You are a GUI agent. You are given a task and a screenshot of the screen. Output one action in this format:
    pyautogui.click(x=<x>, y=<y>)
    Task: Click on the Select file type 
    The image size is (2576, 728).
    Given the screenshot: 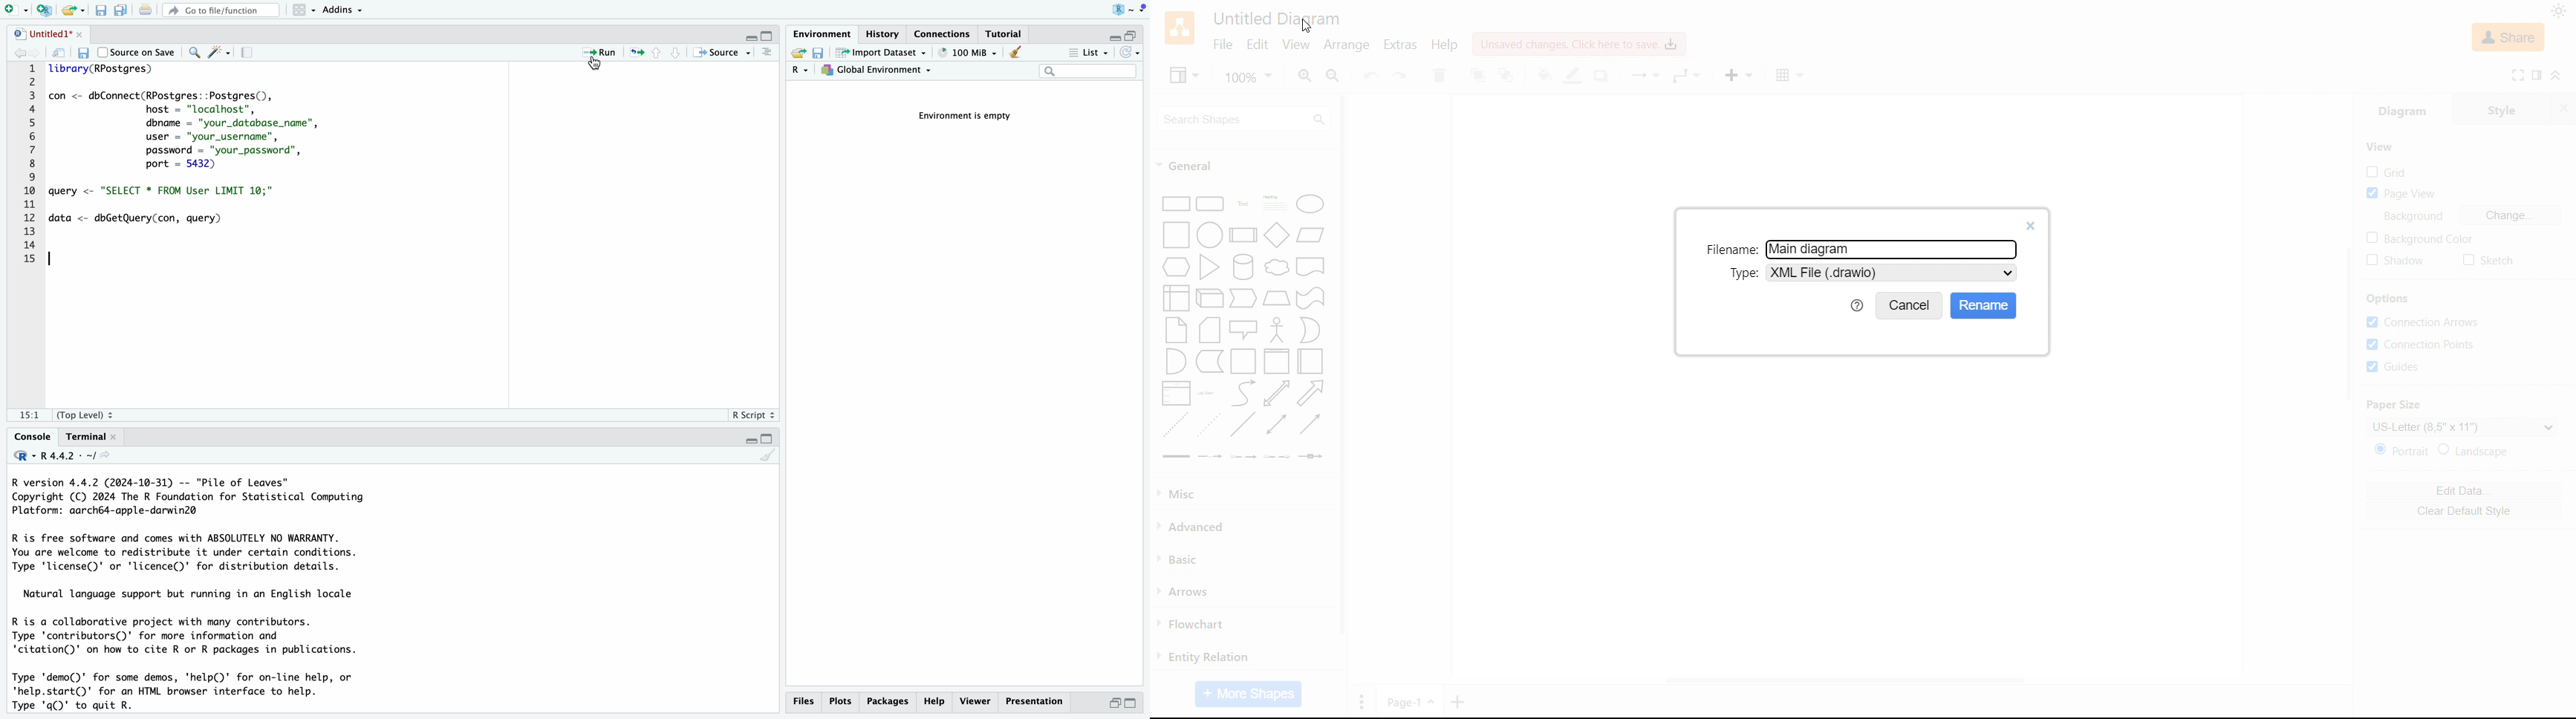 What is the action you would take?
    pyautogui.click(x=1893, y=273)
    